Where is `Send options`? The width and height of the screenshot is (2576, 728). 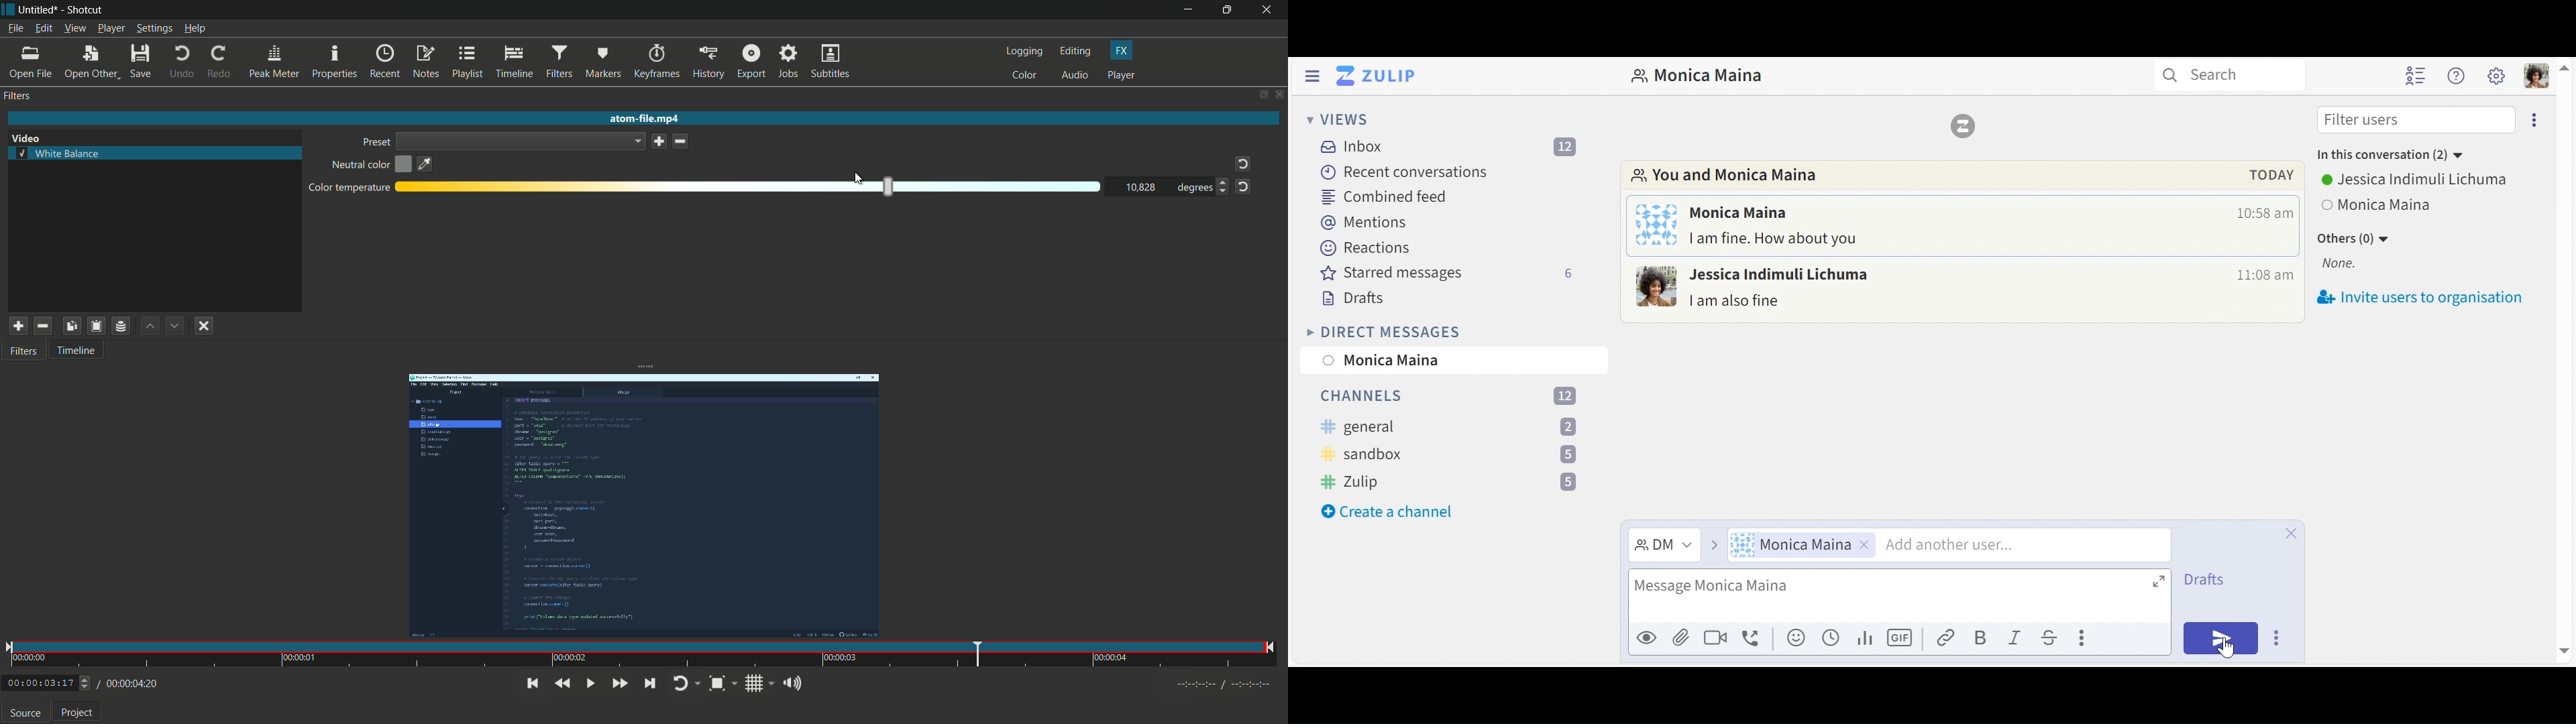 Send options is located at coordinates (2279, 639).